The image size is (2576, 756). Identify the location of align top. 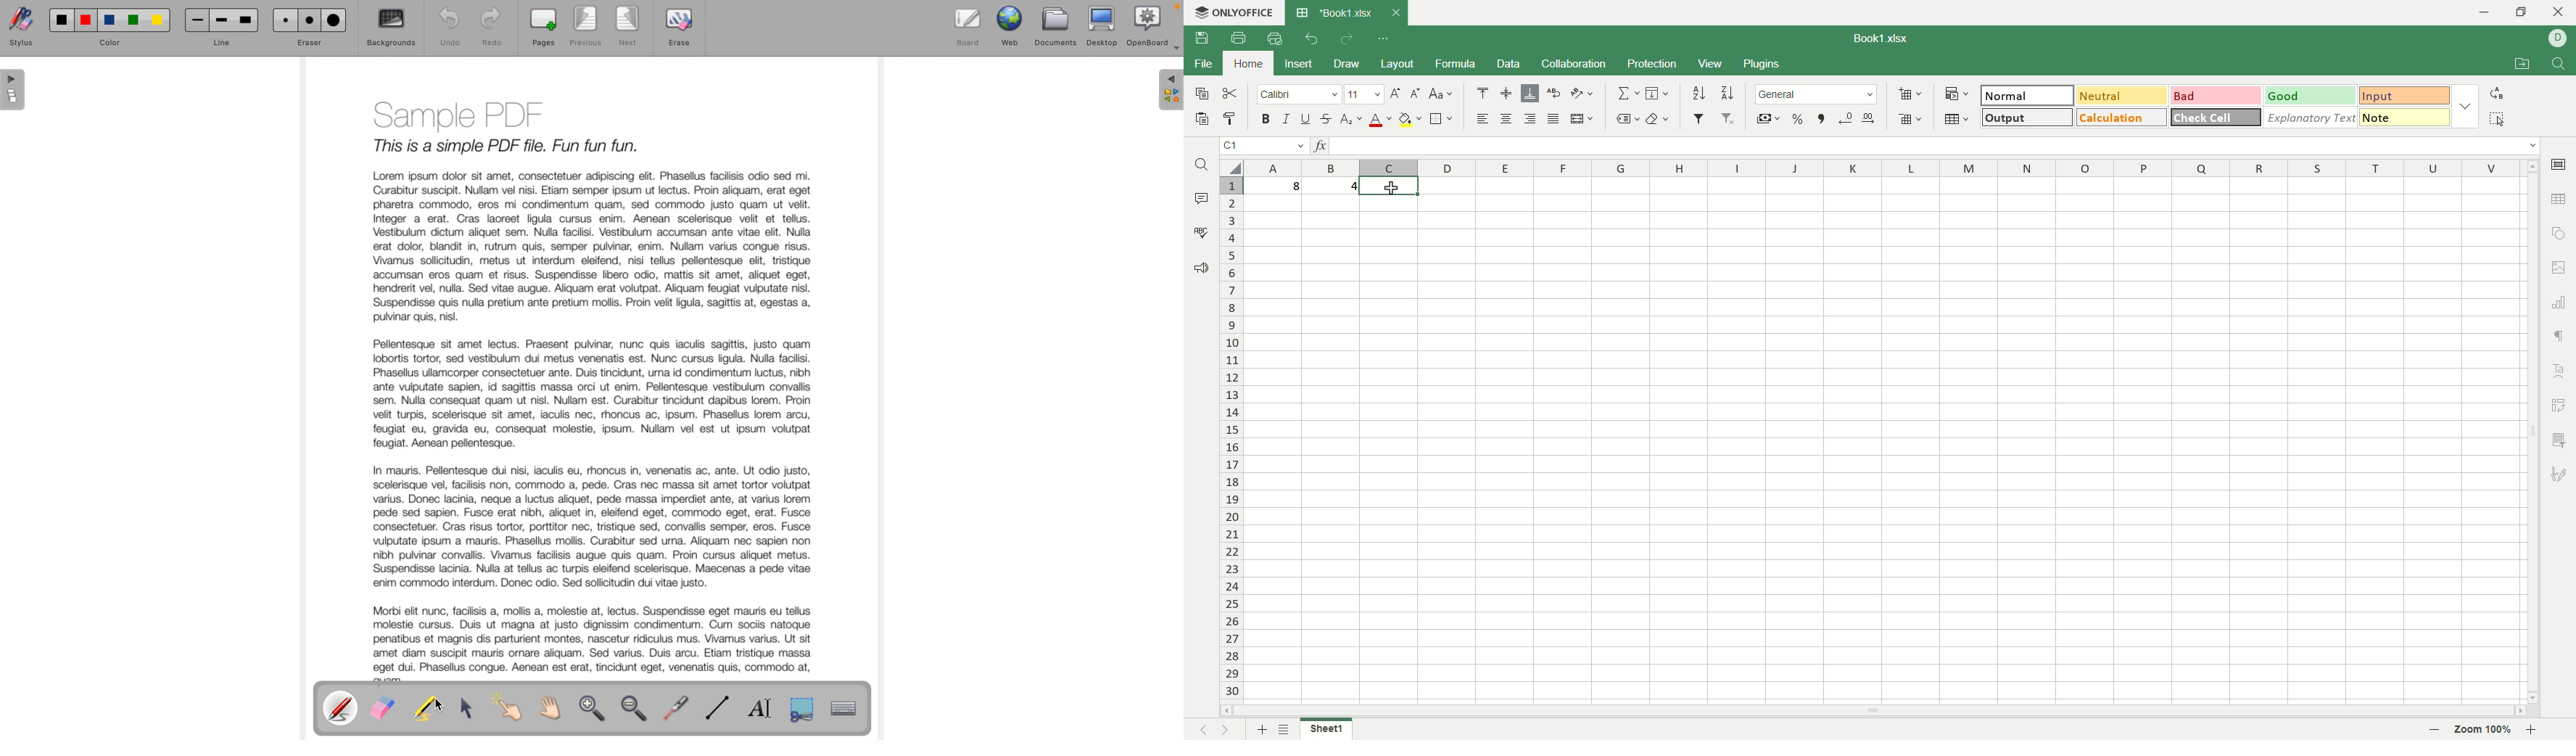
(1482, 93).